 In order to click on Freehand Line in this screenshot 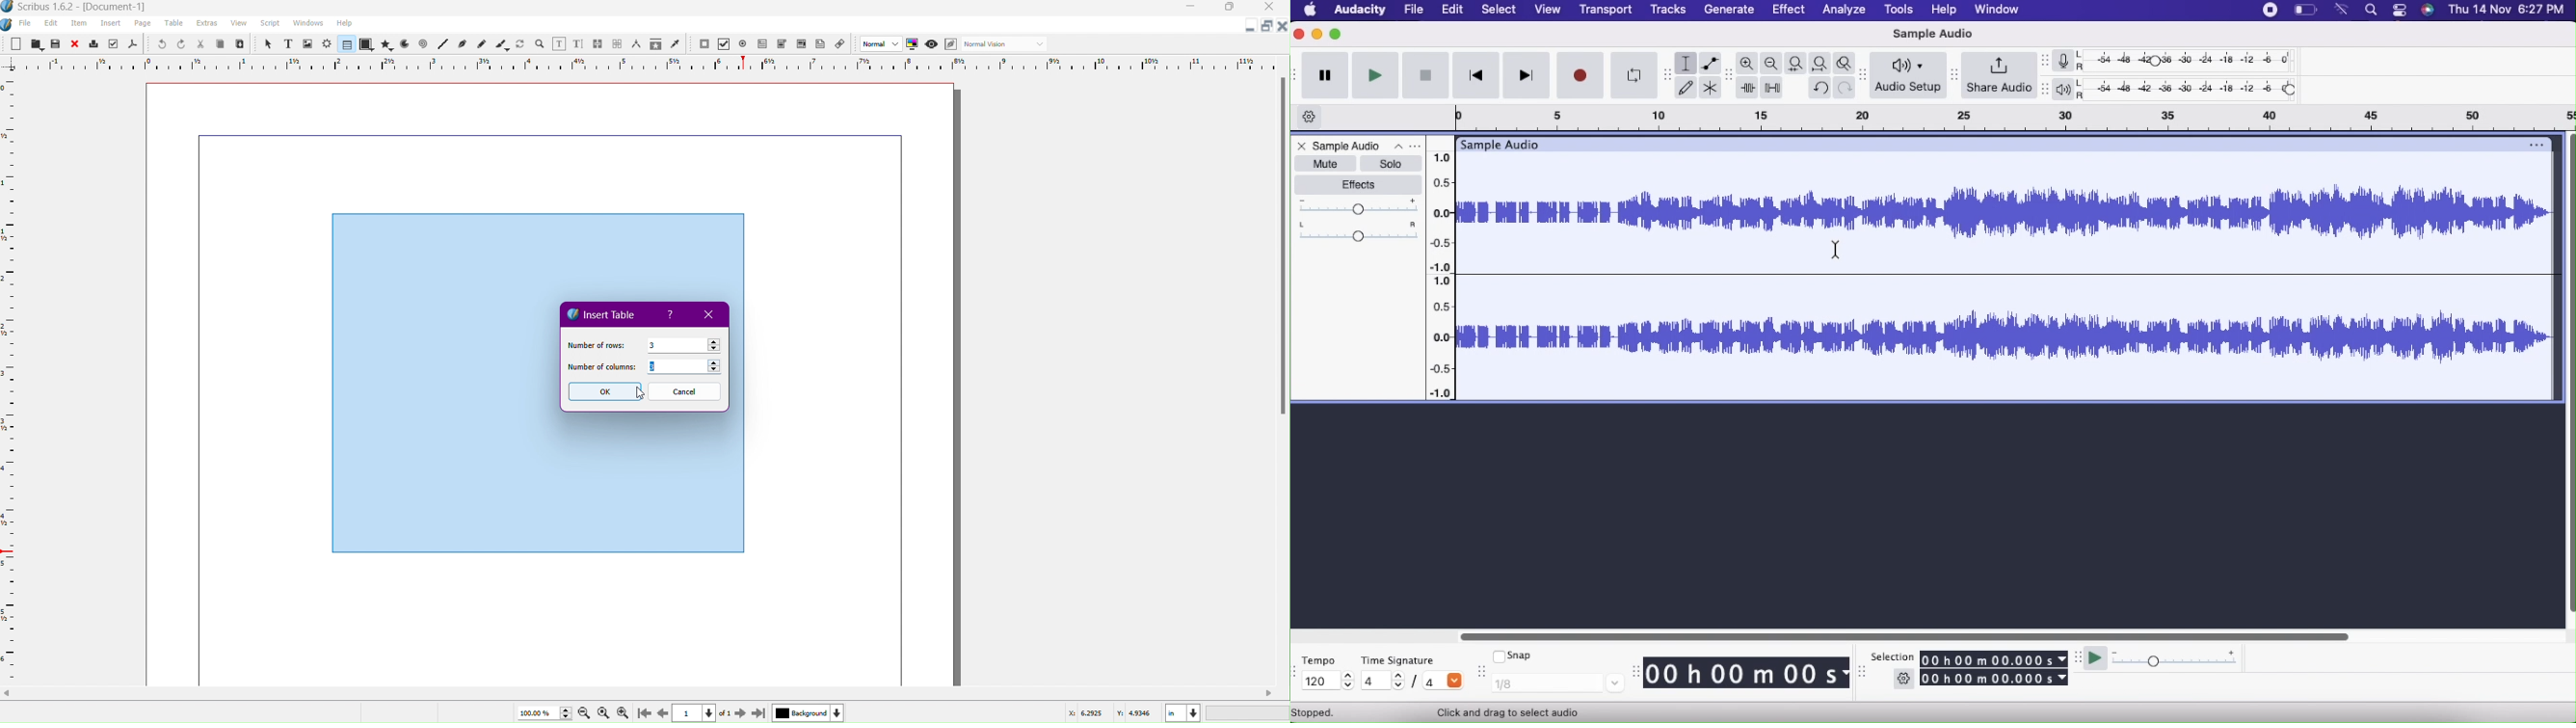, I will do `click(482, 44)`.